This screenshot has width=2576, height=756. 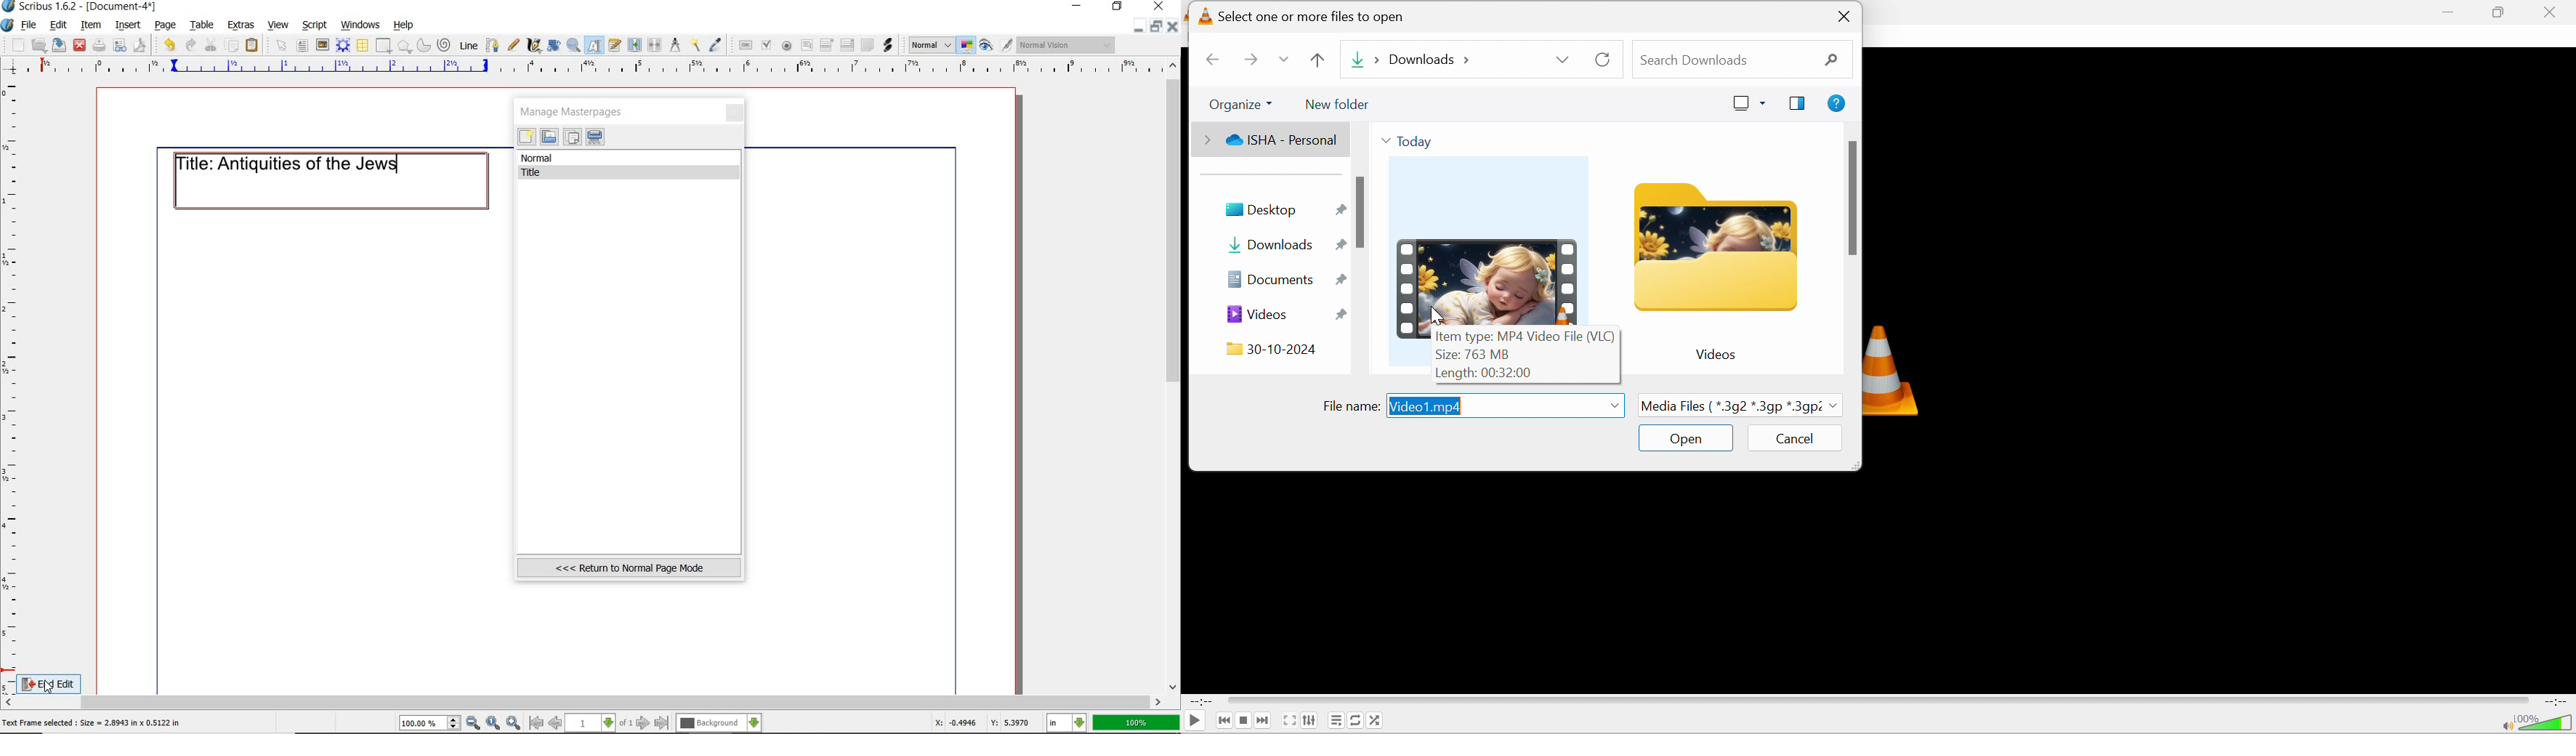 What do you see at coordinates (62, 682) in the screenshot?
I see `end edit` at bounding box center [62, 682].